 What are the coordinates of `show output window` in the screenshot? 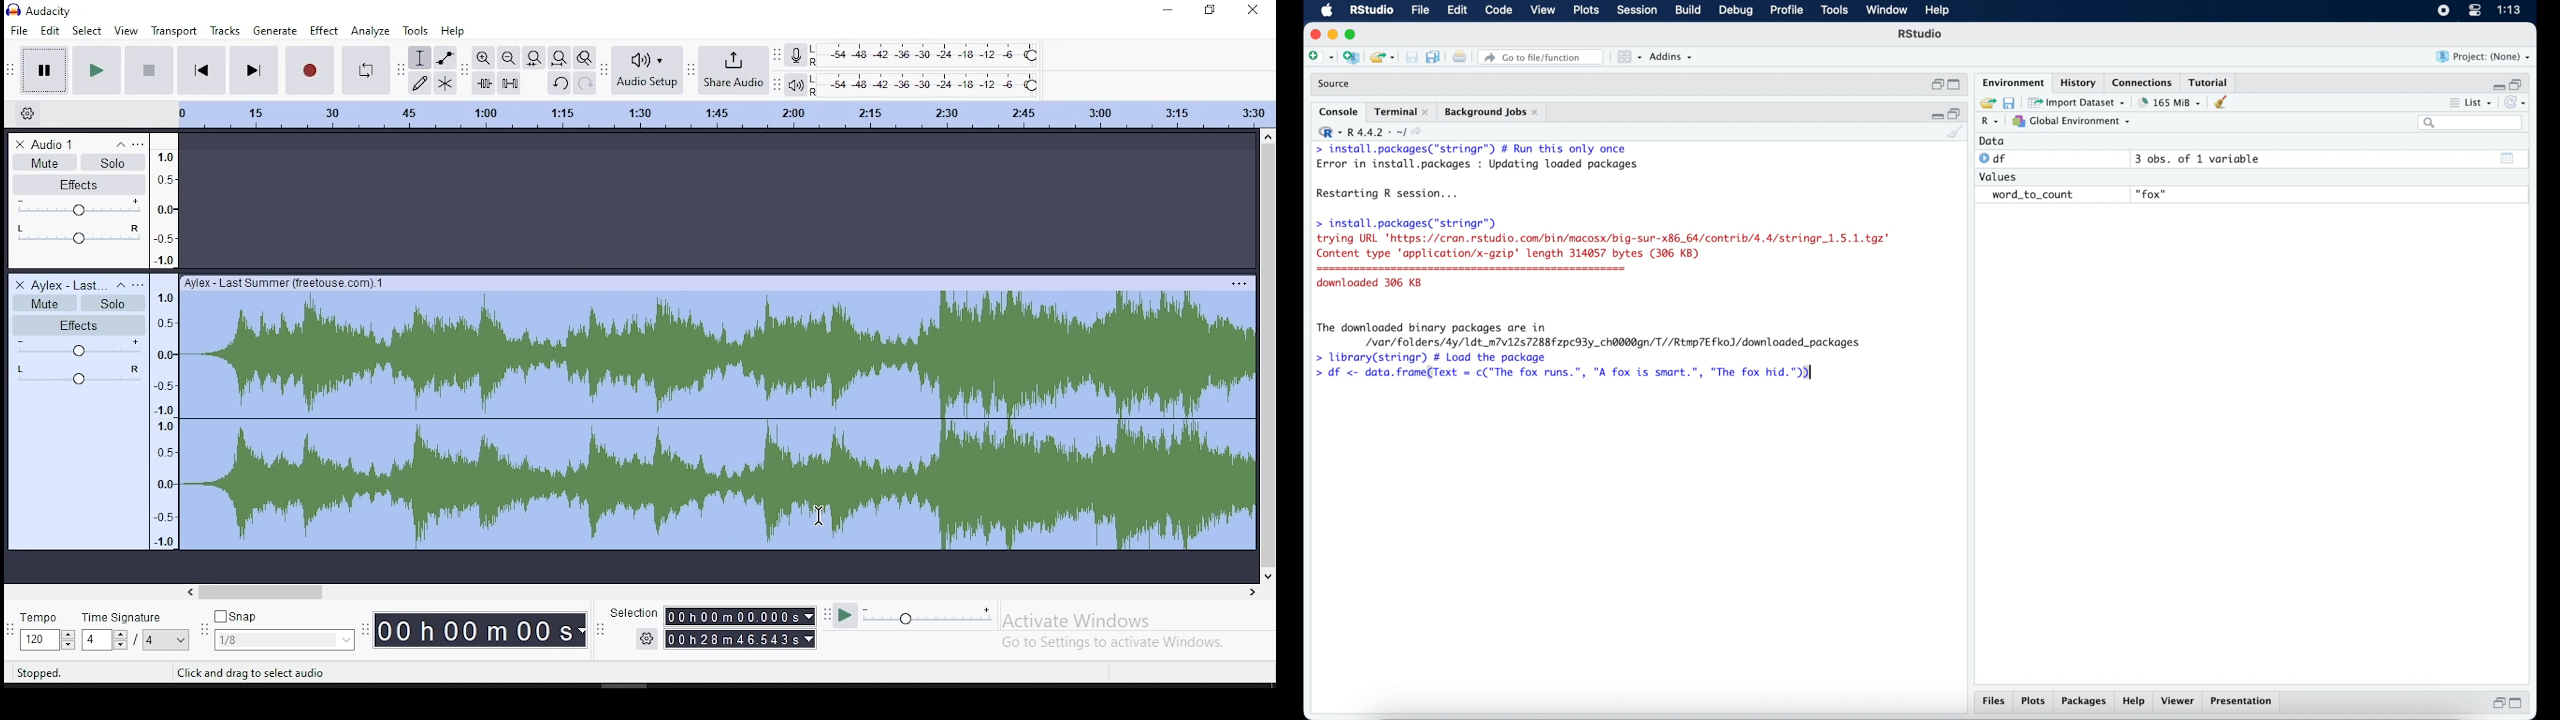 It's located at (2508, 158).